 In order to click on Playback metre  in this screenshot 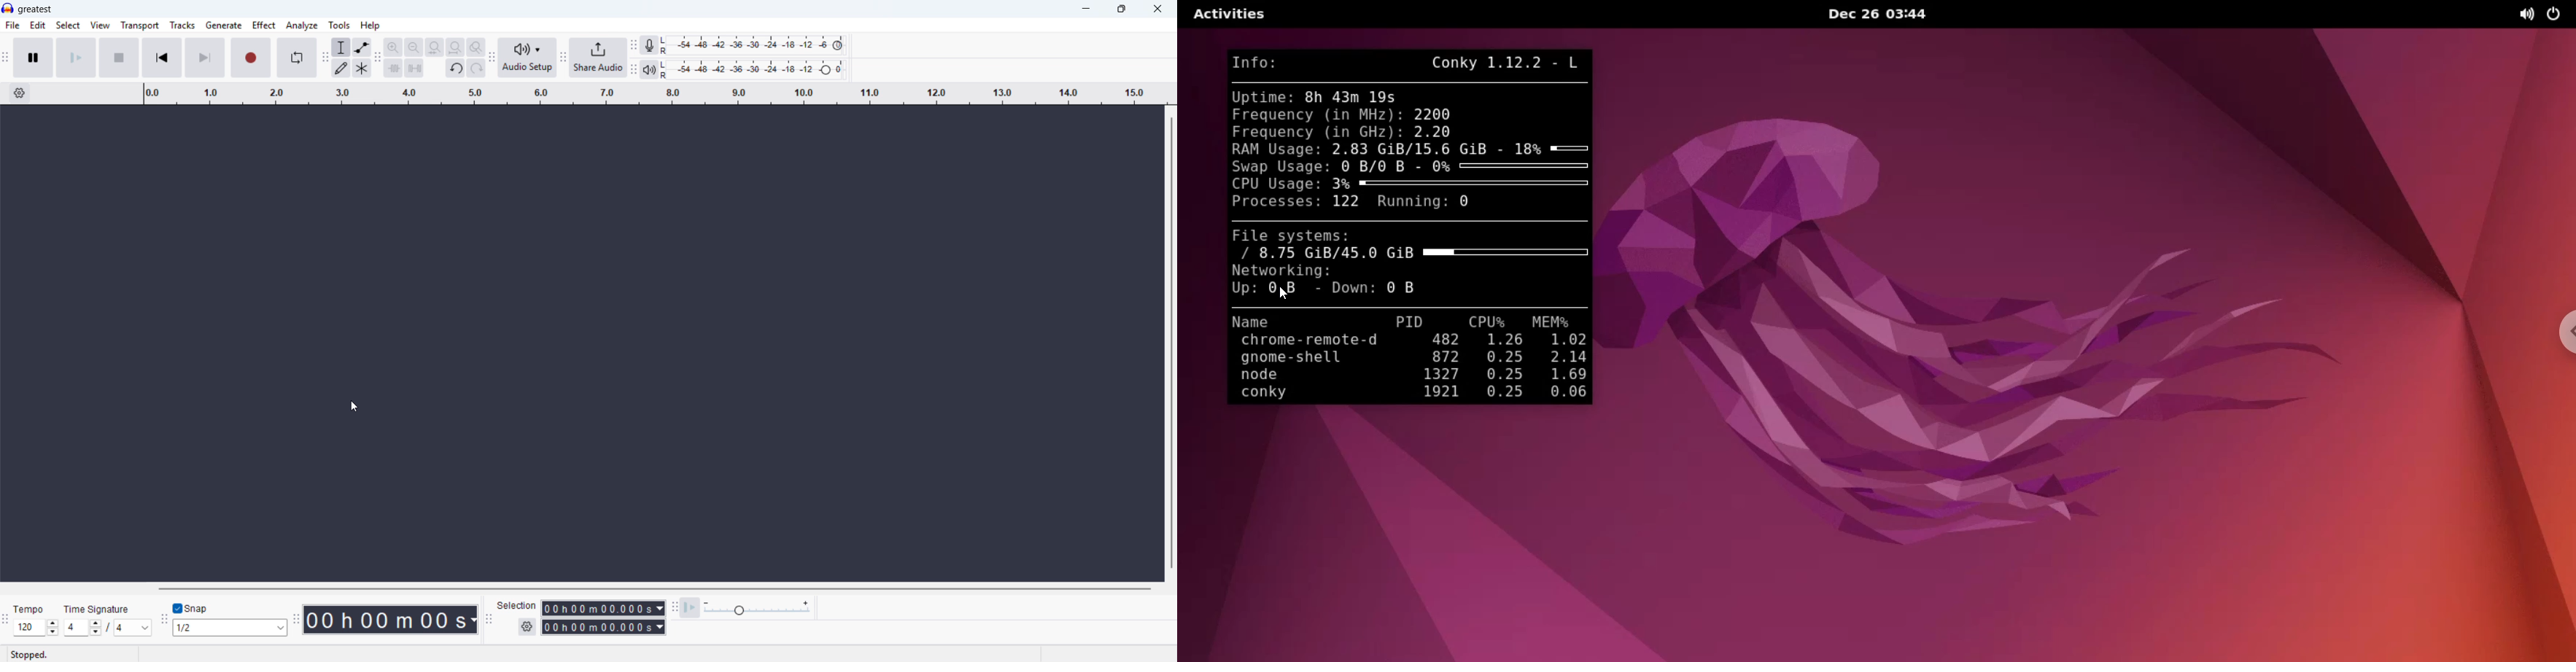, I will do `click(649, 70)`.